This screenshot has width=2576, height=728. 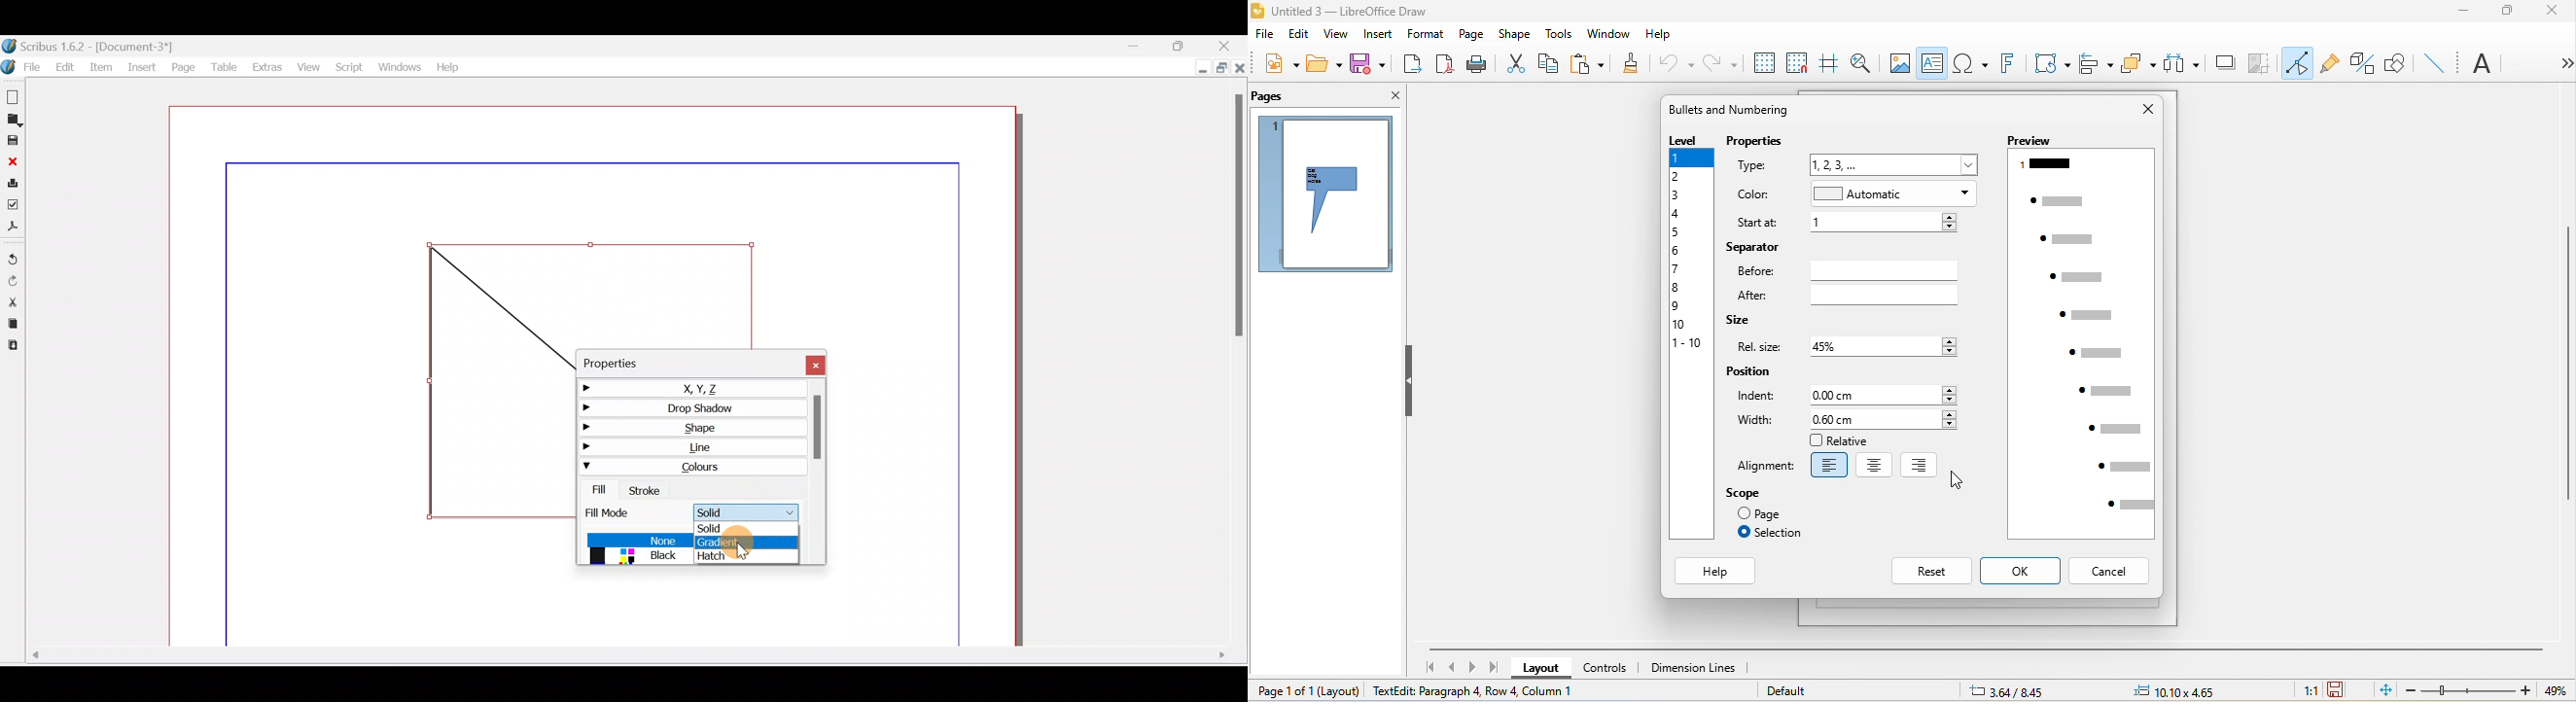 I want to click on Shape frame, so click(x=497, y=383).